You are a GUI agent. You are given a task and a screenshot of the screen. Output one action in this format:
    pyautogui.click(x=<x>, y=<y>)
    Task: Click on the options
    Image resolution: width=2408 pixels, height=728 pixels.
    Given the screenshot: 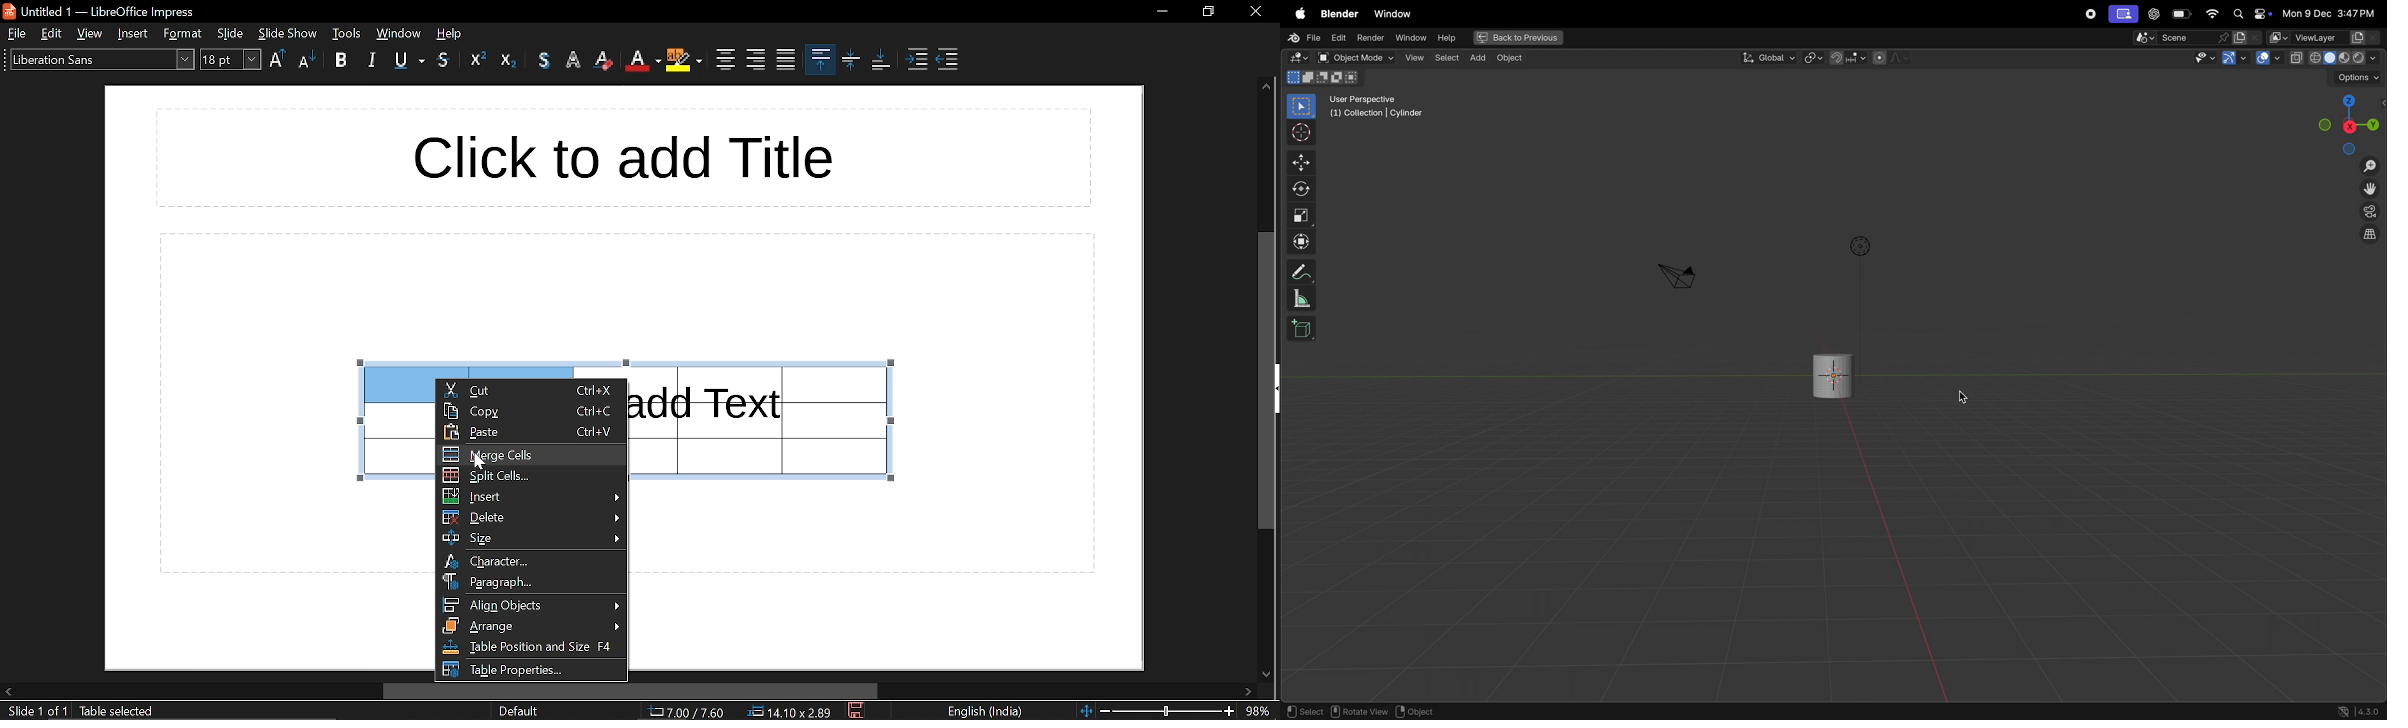 What is the action you would take?
    pyautogui.click(x=2355, y=77)
    